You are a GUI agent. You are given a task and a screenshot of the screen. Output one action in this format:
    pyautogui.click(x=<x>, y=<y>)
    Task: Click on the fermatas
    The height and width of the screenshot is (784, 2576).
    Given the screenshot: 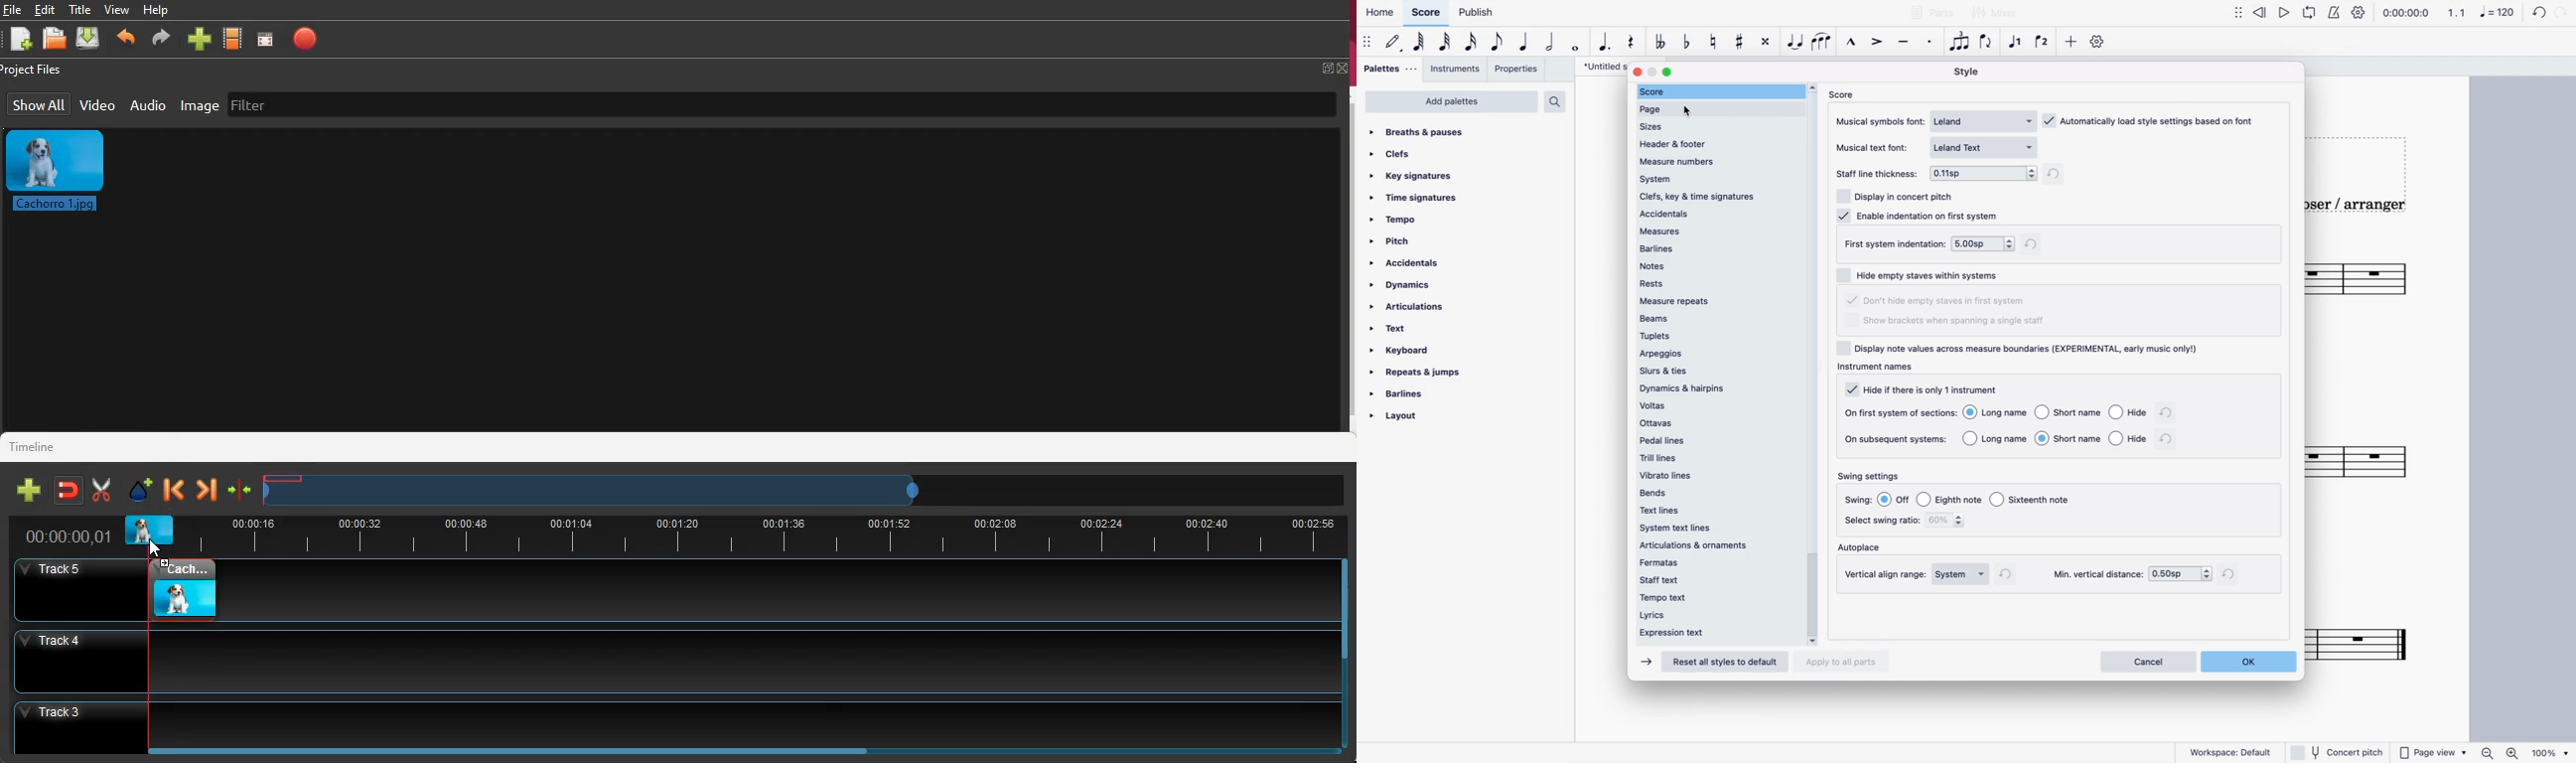 What is the action you would take?
    pyautogui.click(x=1707, y=562)
    